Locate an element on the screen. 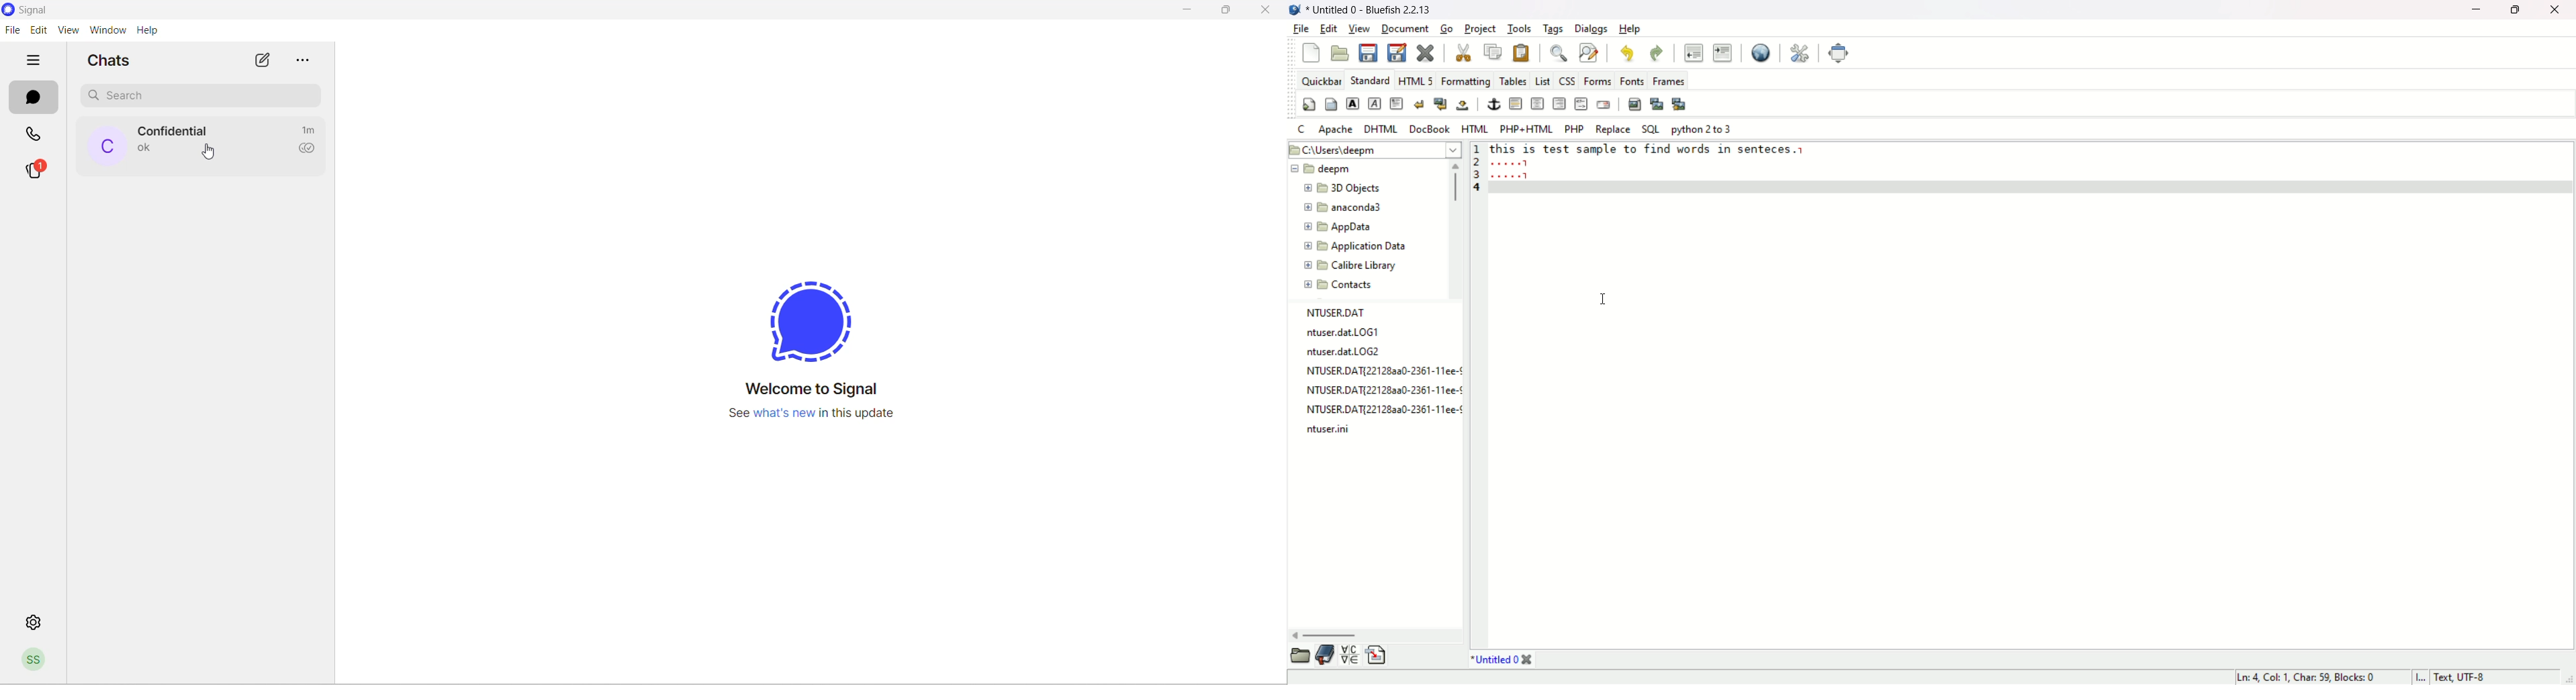  cursor is located at coordinates (214, 155).